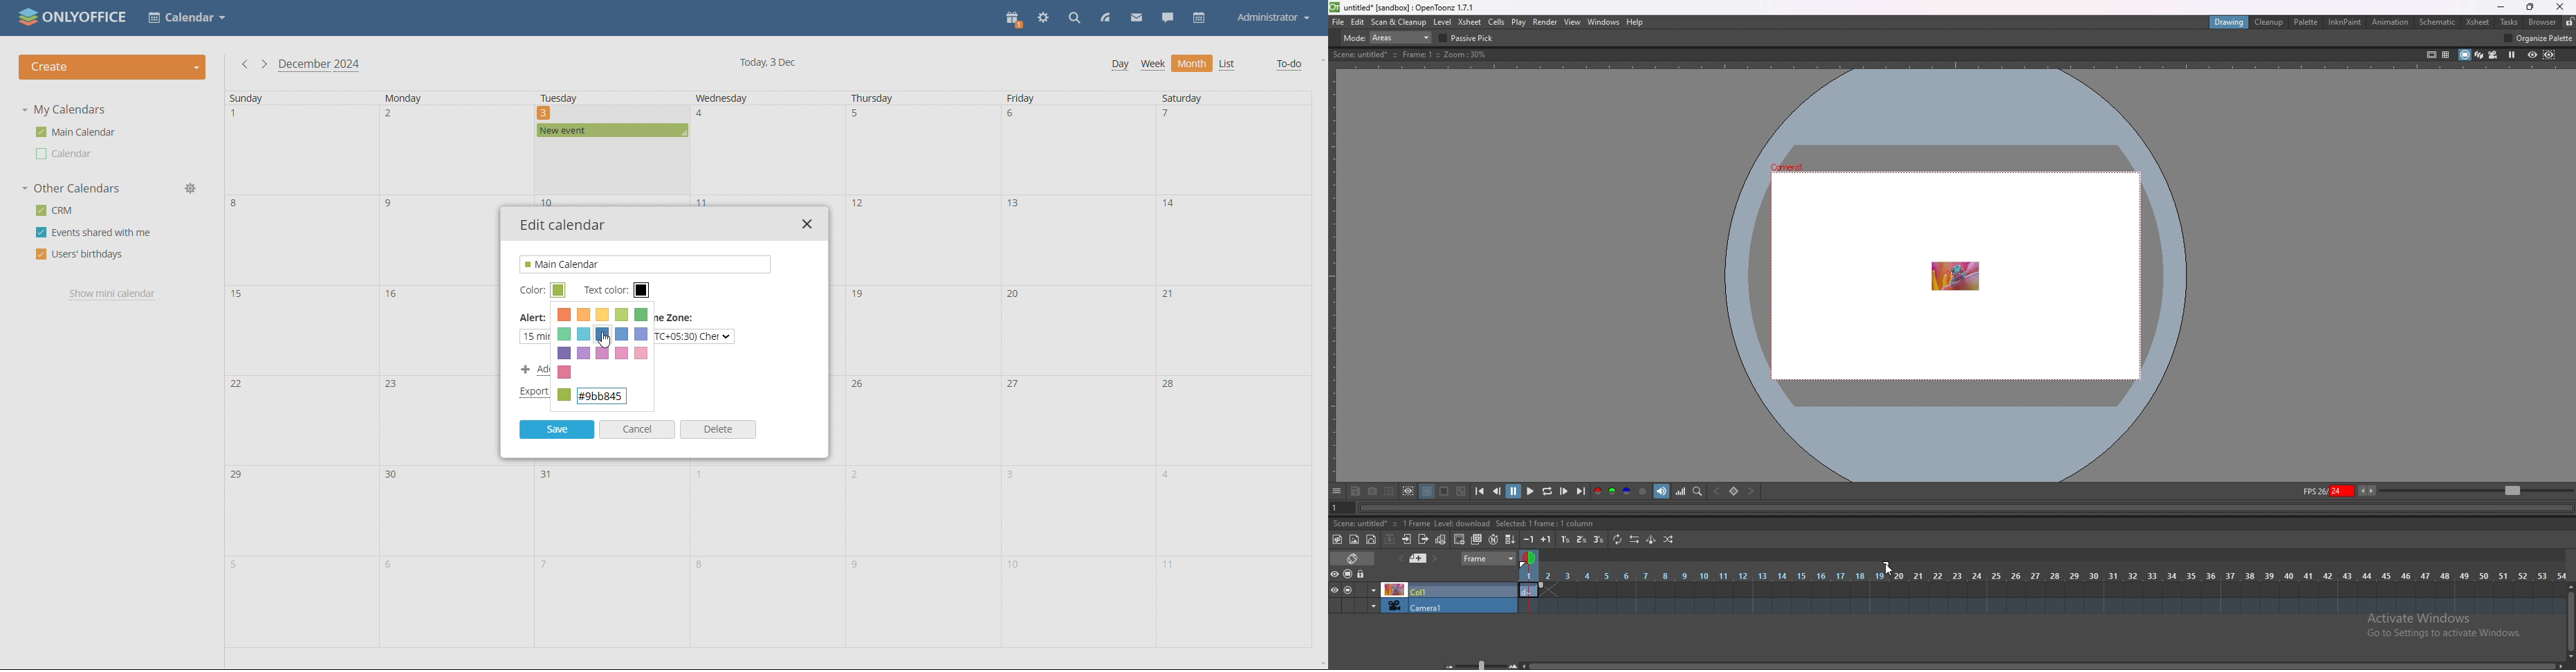 Image resolution: width=2576 pixels, height=672 pixels. What do you see at coordinates (94, 233) in the screenshot?
I see `events shared with me` at bounding box center [94, 233].